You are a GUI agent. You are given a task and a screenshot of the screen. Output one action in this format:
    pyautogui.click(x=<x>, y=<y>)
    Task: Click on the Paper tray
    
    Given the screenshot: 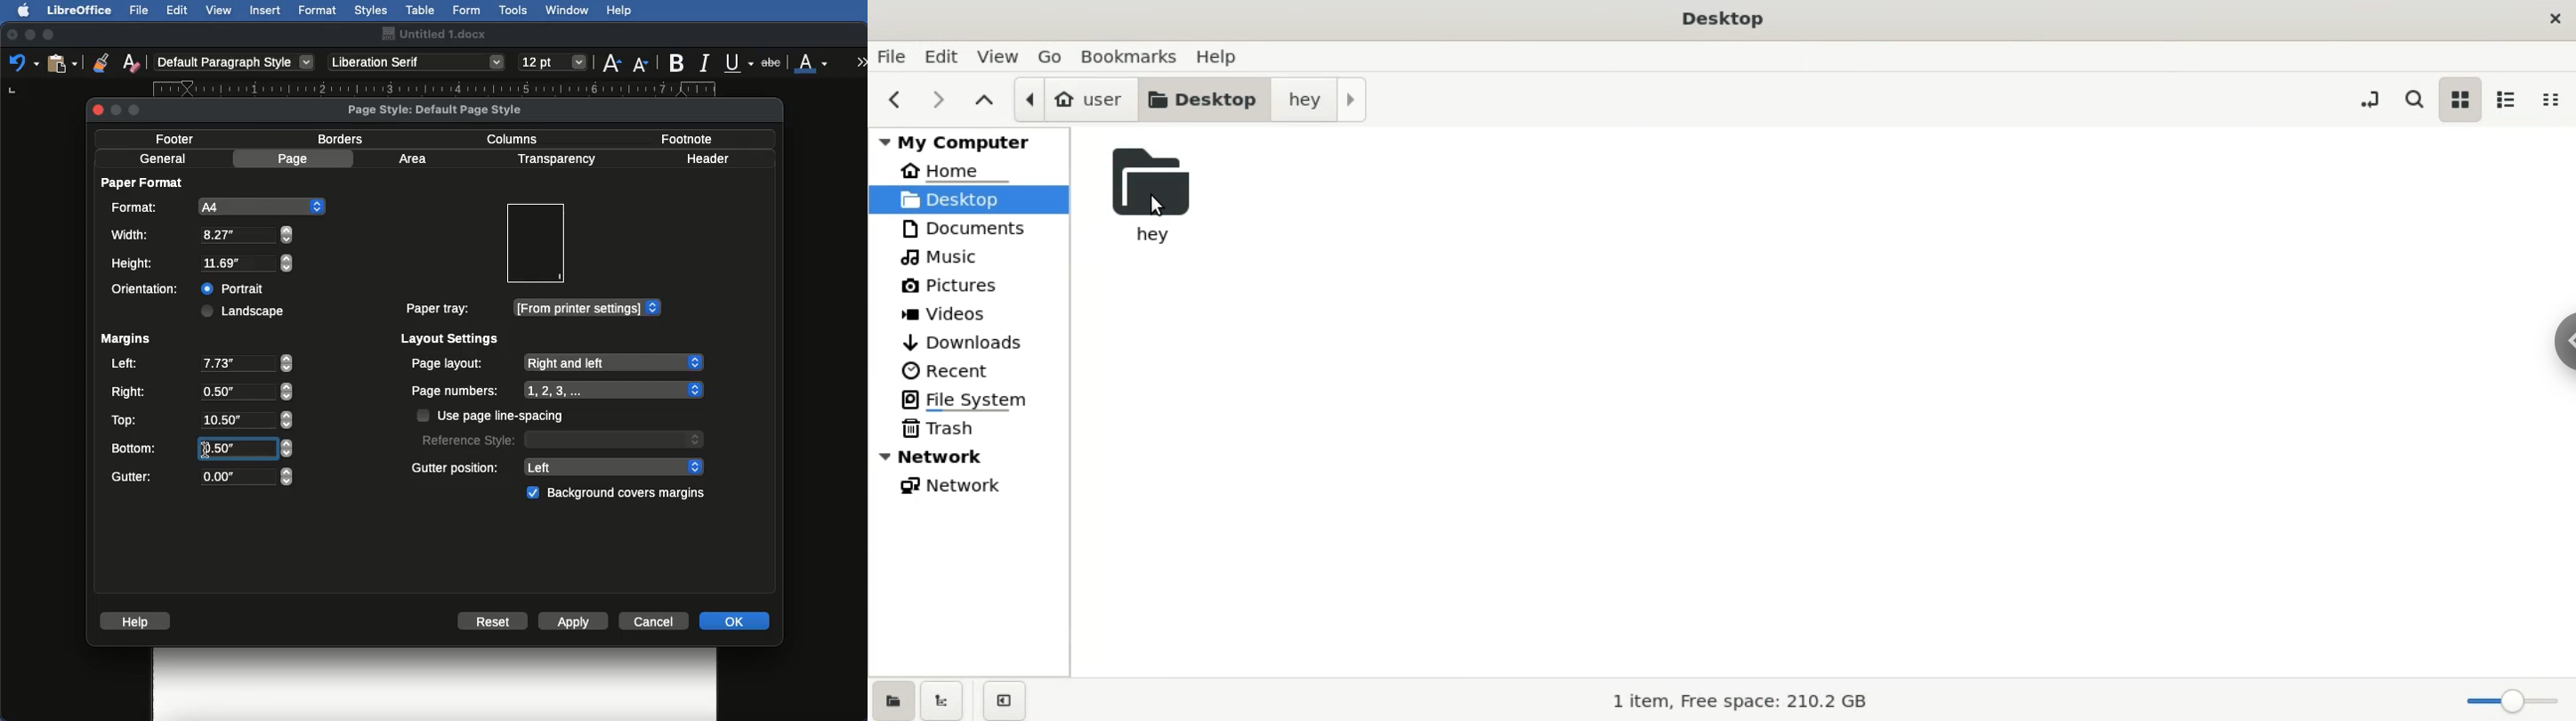 What is the action you would take?
    pyautogui.click(x=532, y=308)
    